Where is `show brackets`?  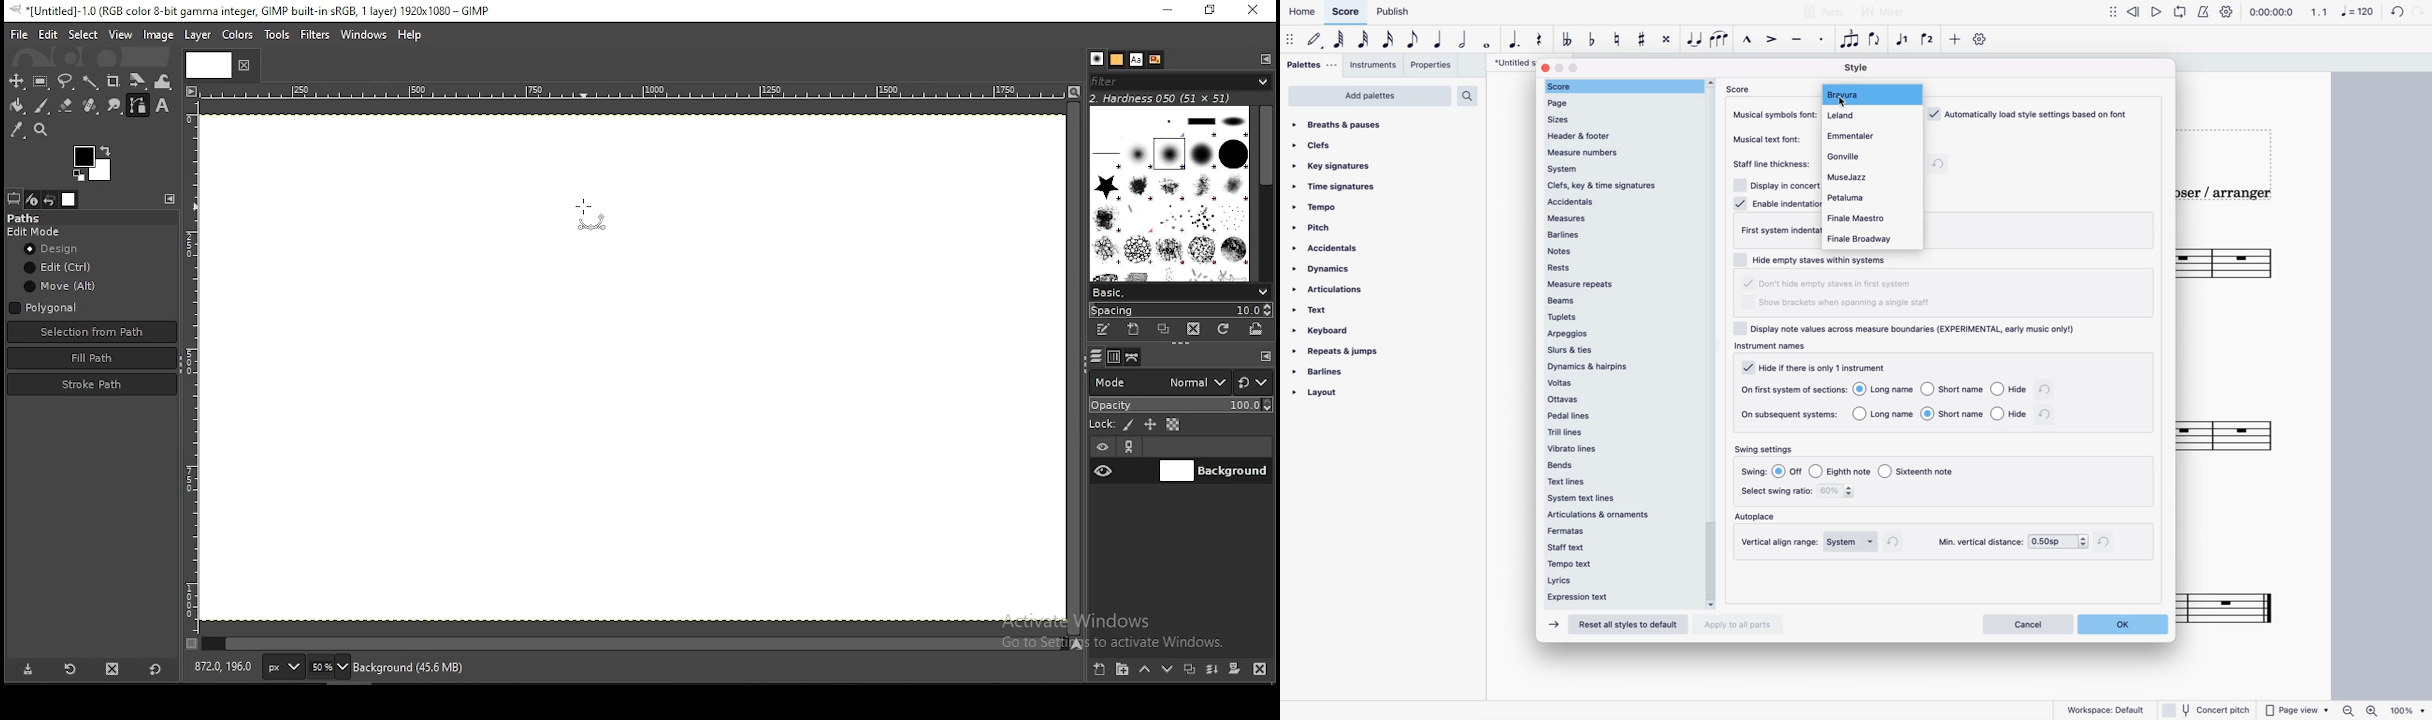 show brackets is located at coordinates (1844, 304).